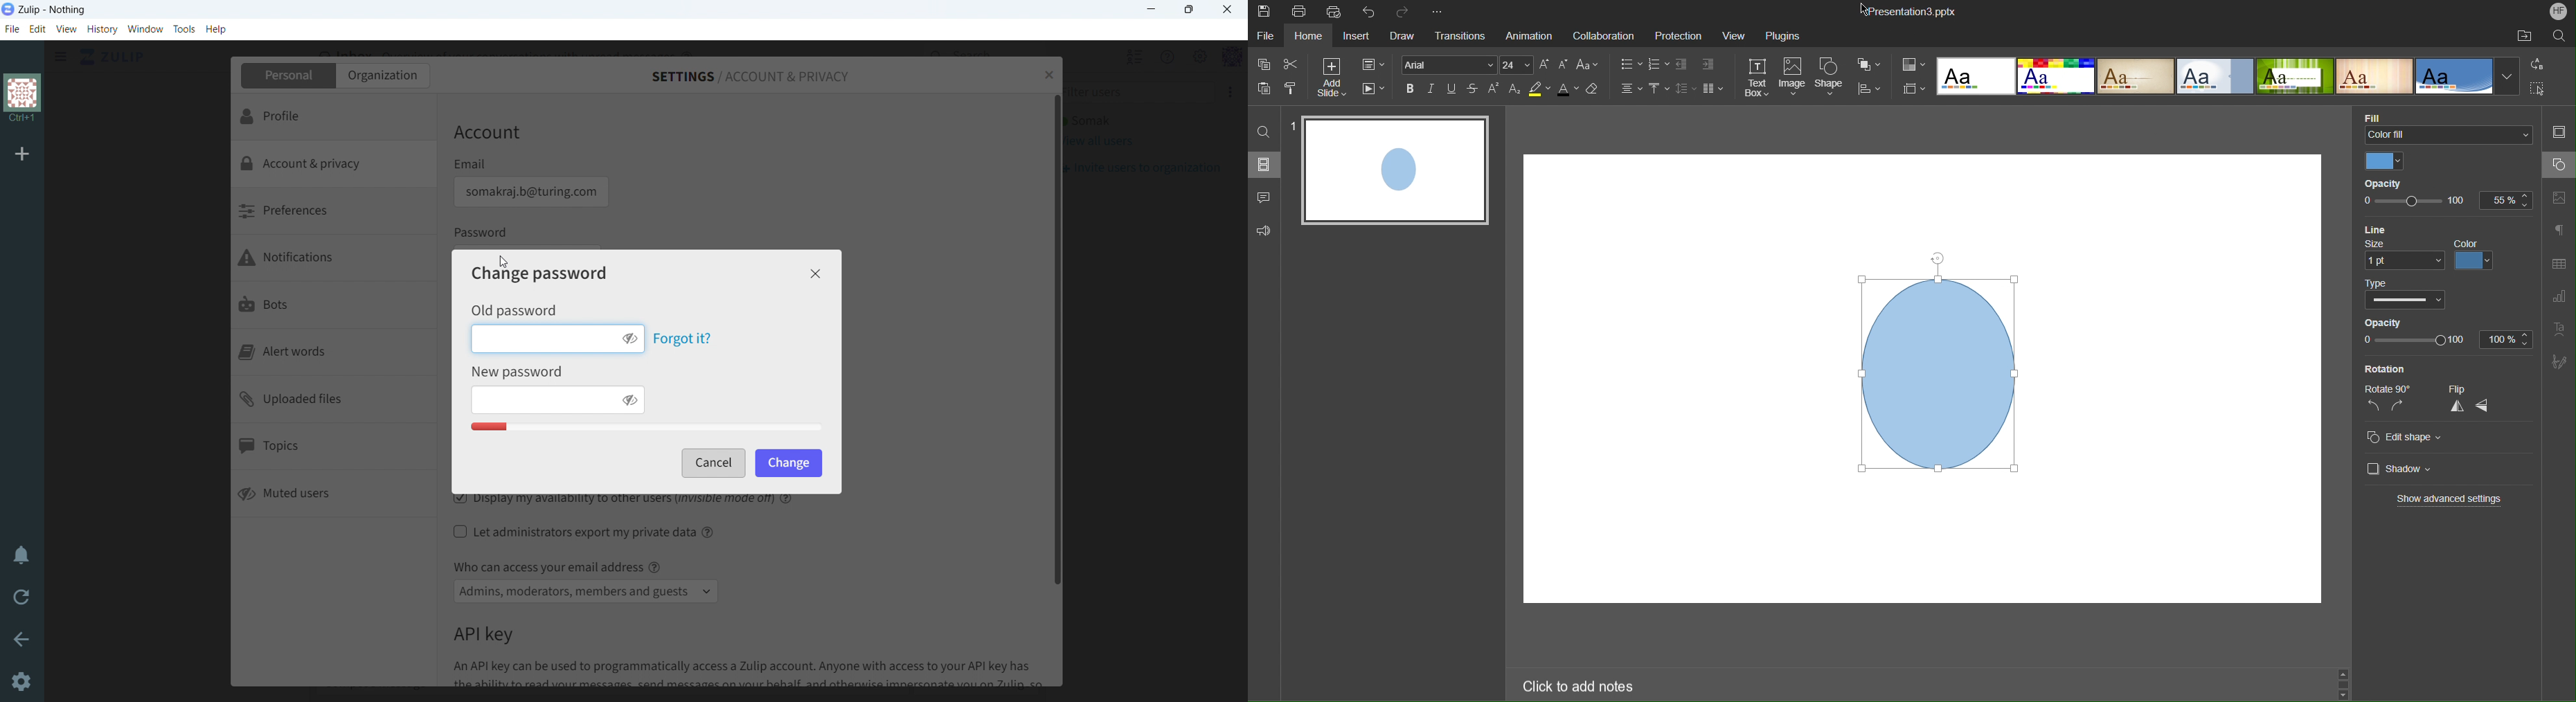 The image size is (2576, 728). What do you see at coordinates (1631, 66) in the screenshot?
I see `Bullet List` at bounding box center [1631, 66].